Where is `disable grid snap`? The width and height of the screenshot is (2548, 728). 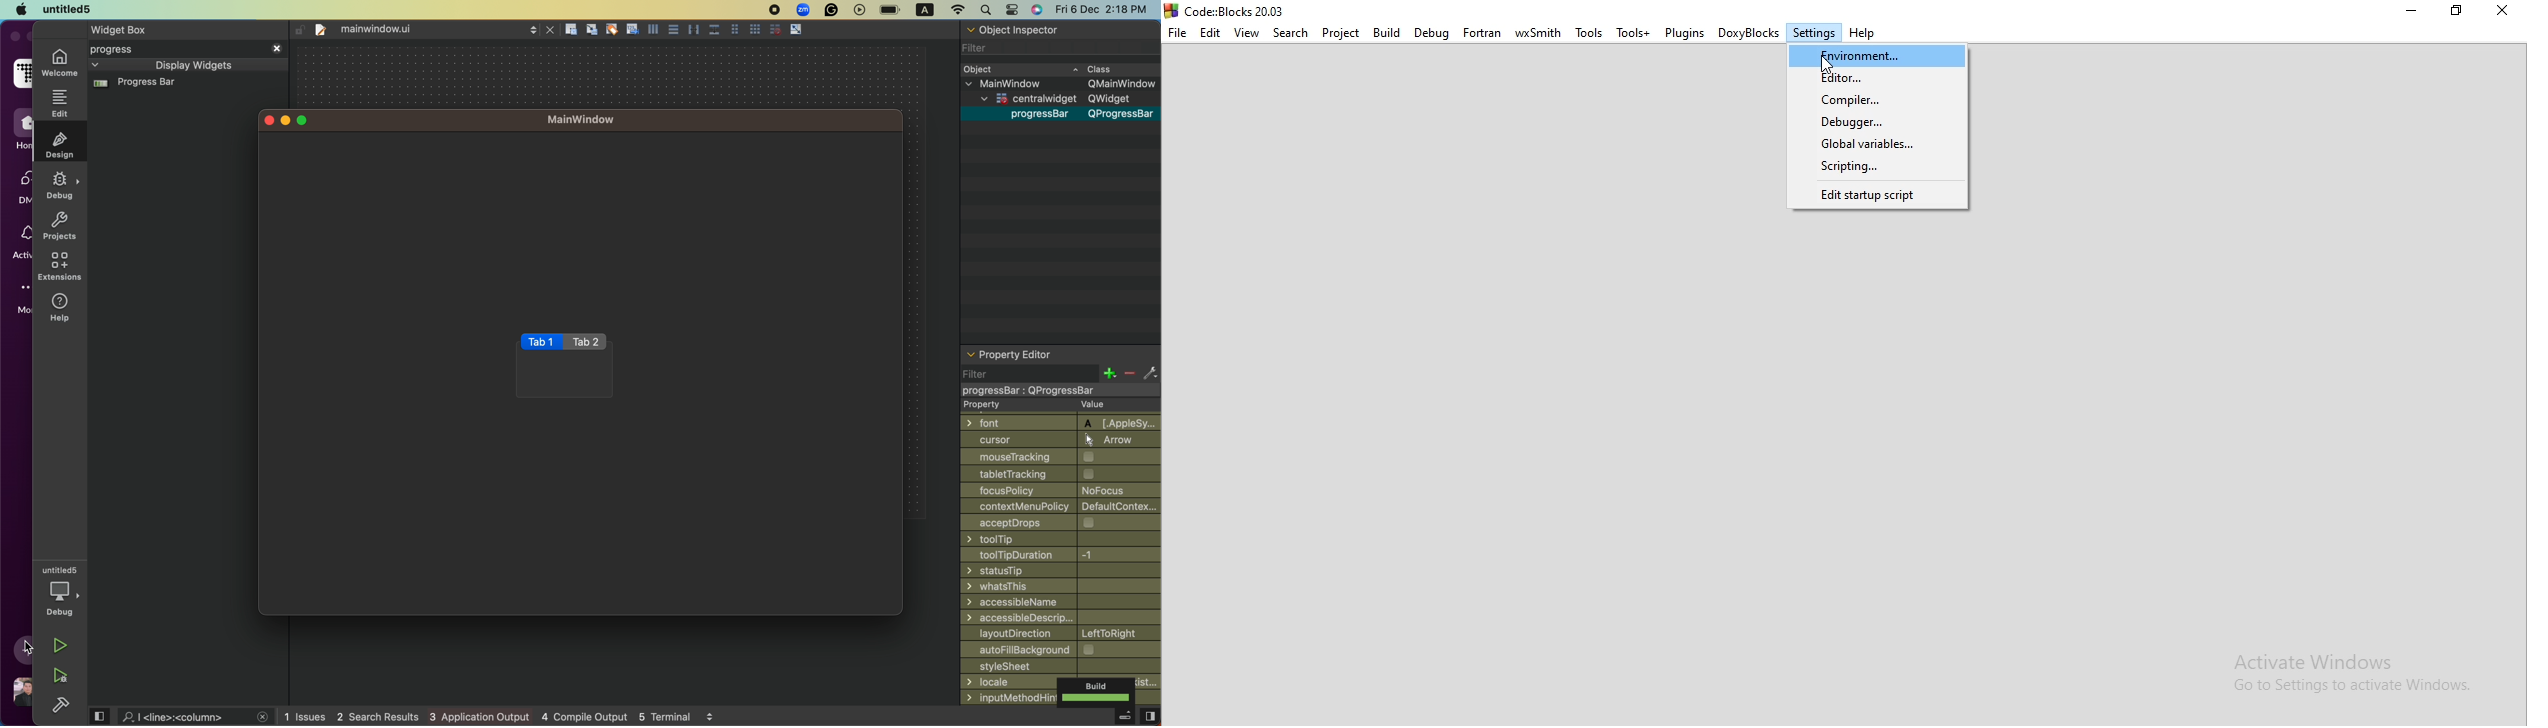 disable grid snap is located at coordinates (774, 29).